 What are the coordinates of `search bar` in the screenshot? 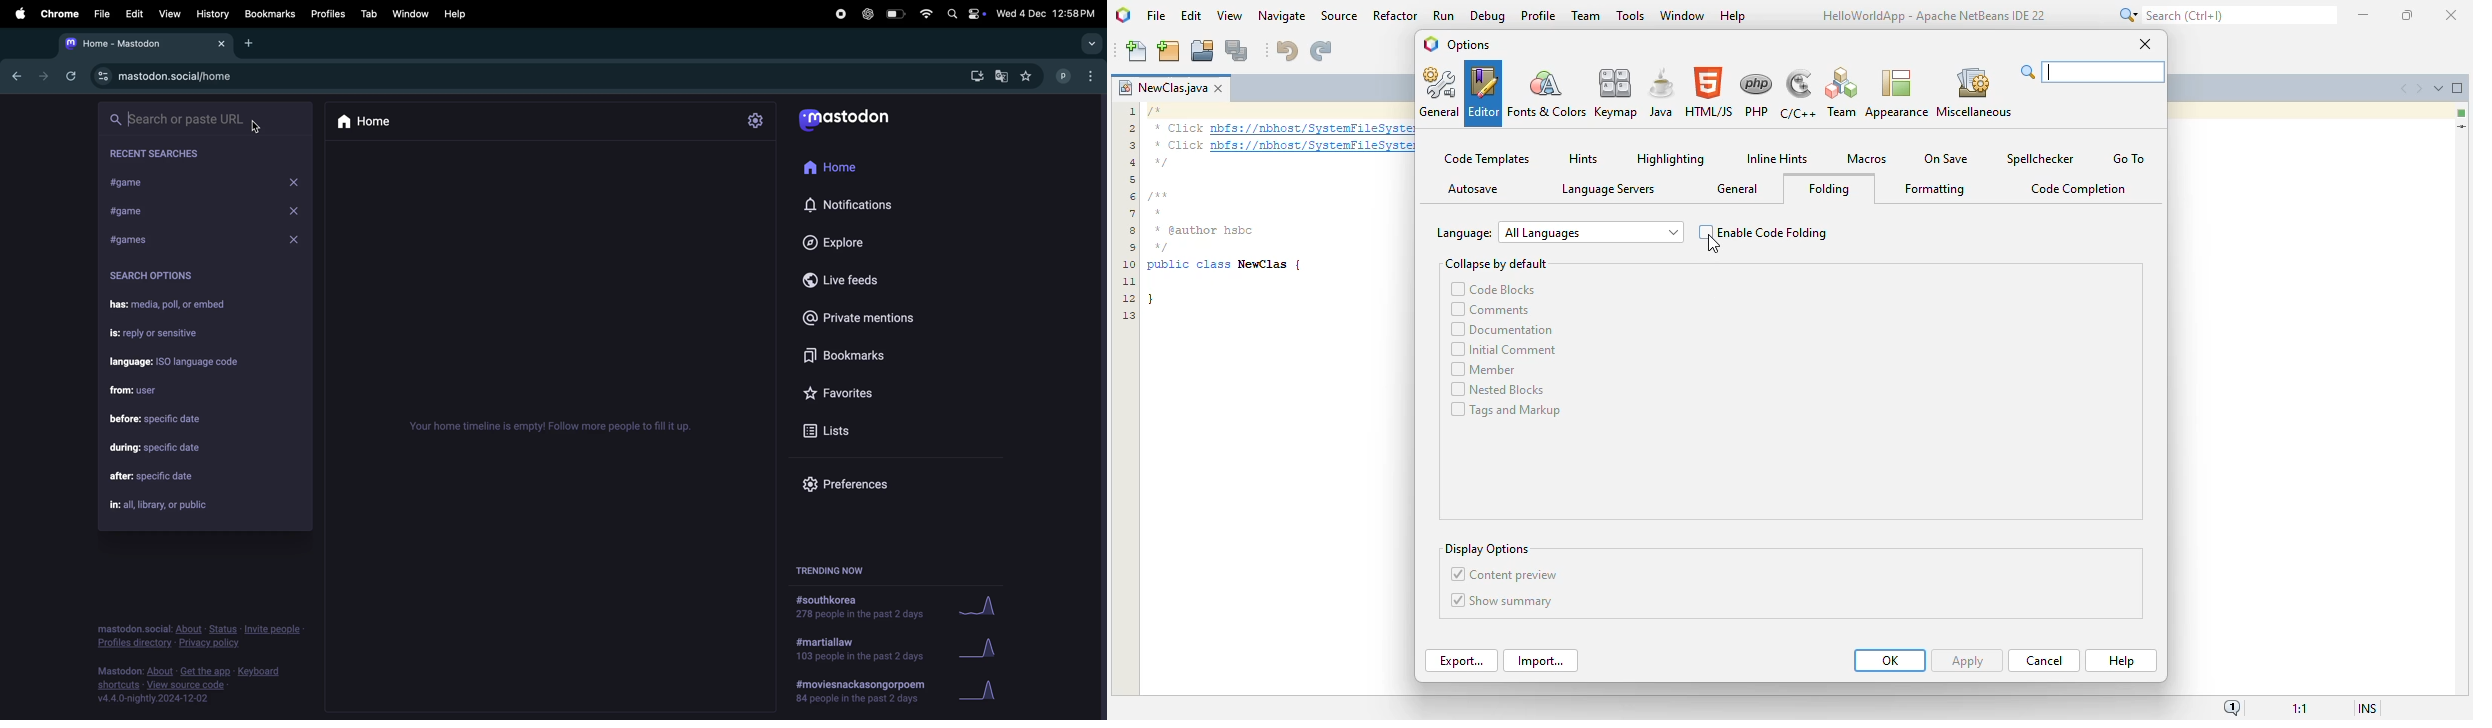 It's located at (2090, 72).